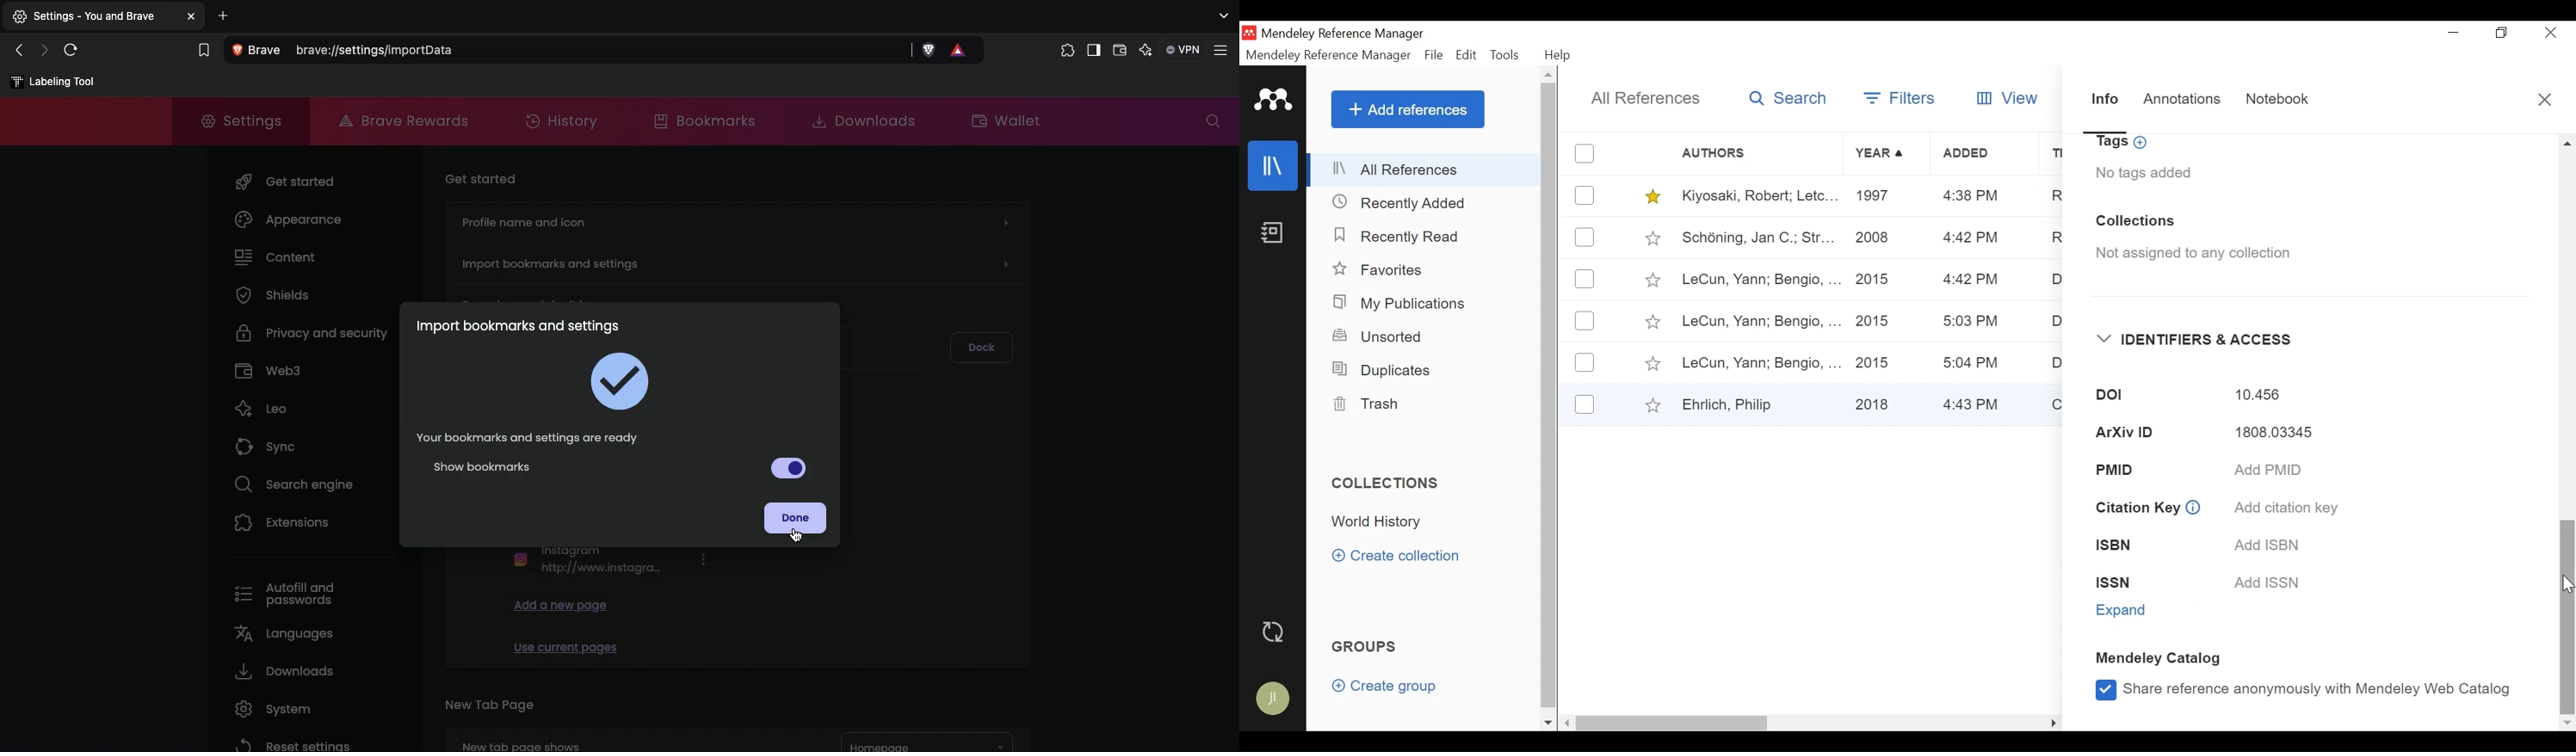 The image size is (2576, 756). I want to click on Create Category, so click(1399, 556).